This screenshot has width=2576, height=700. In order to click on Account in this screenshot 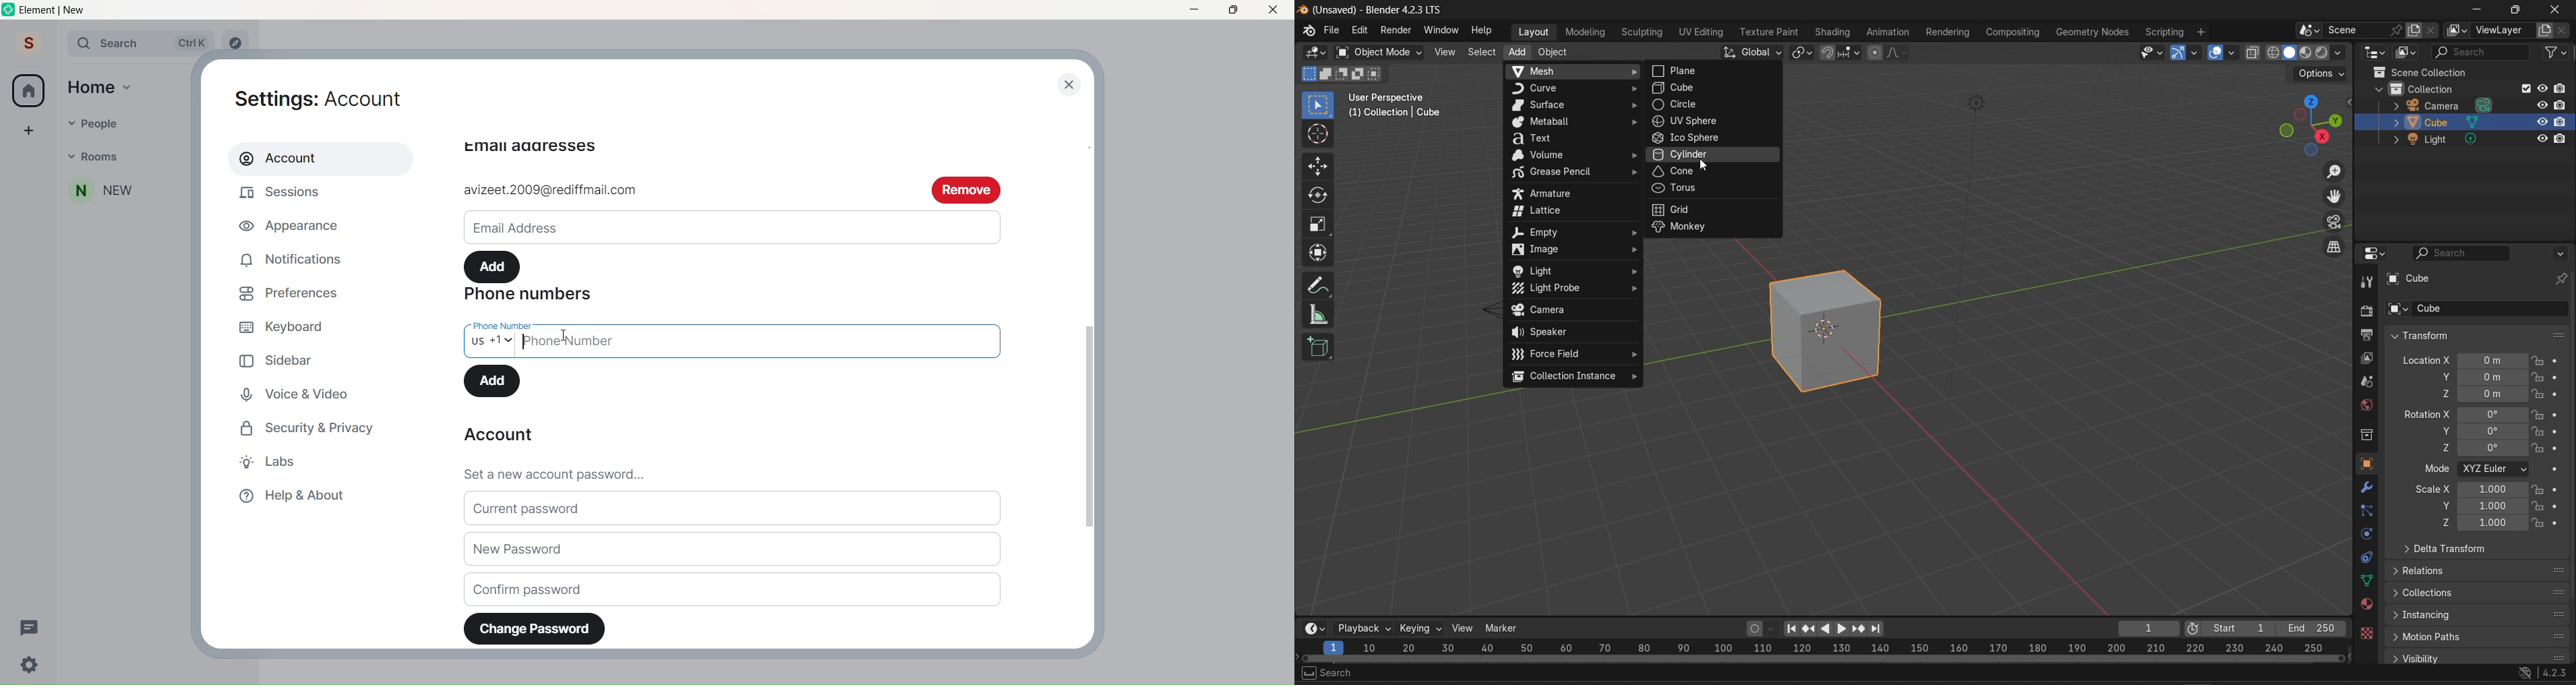, I will do `click(314, 158)`.